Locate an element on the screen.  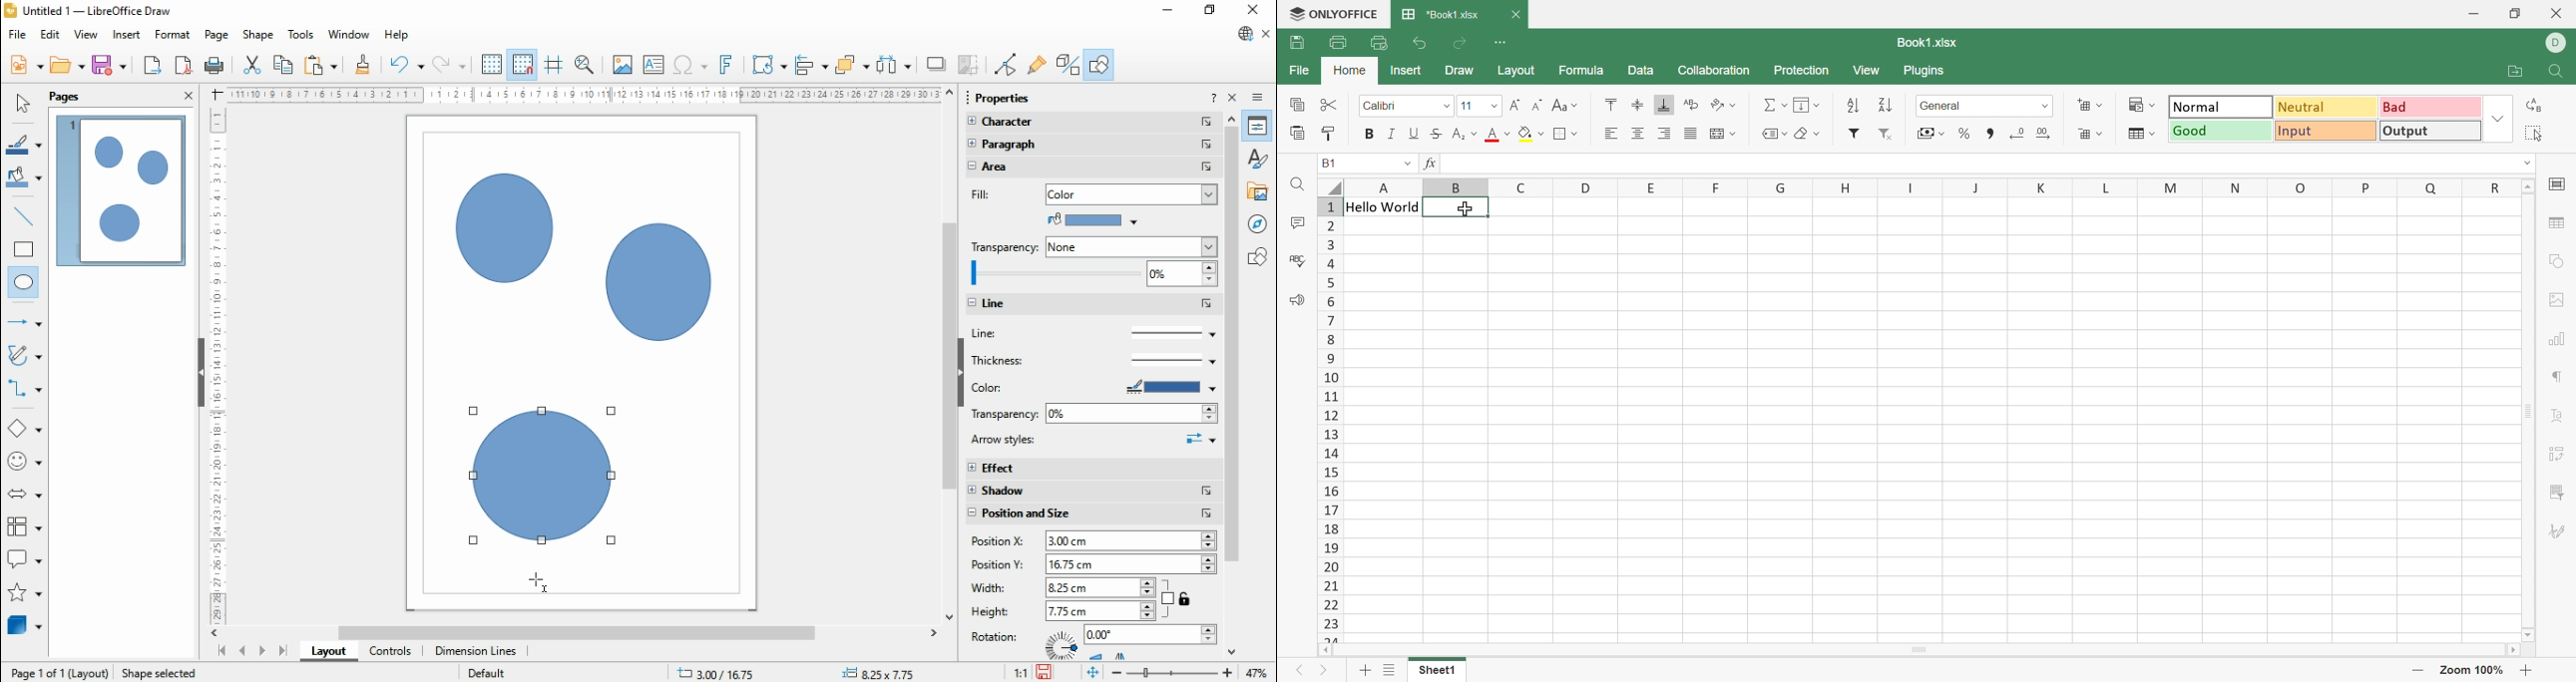
cut is located at coordinates (251, 64).